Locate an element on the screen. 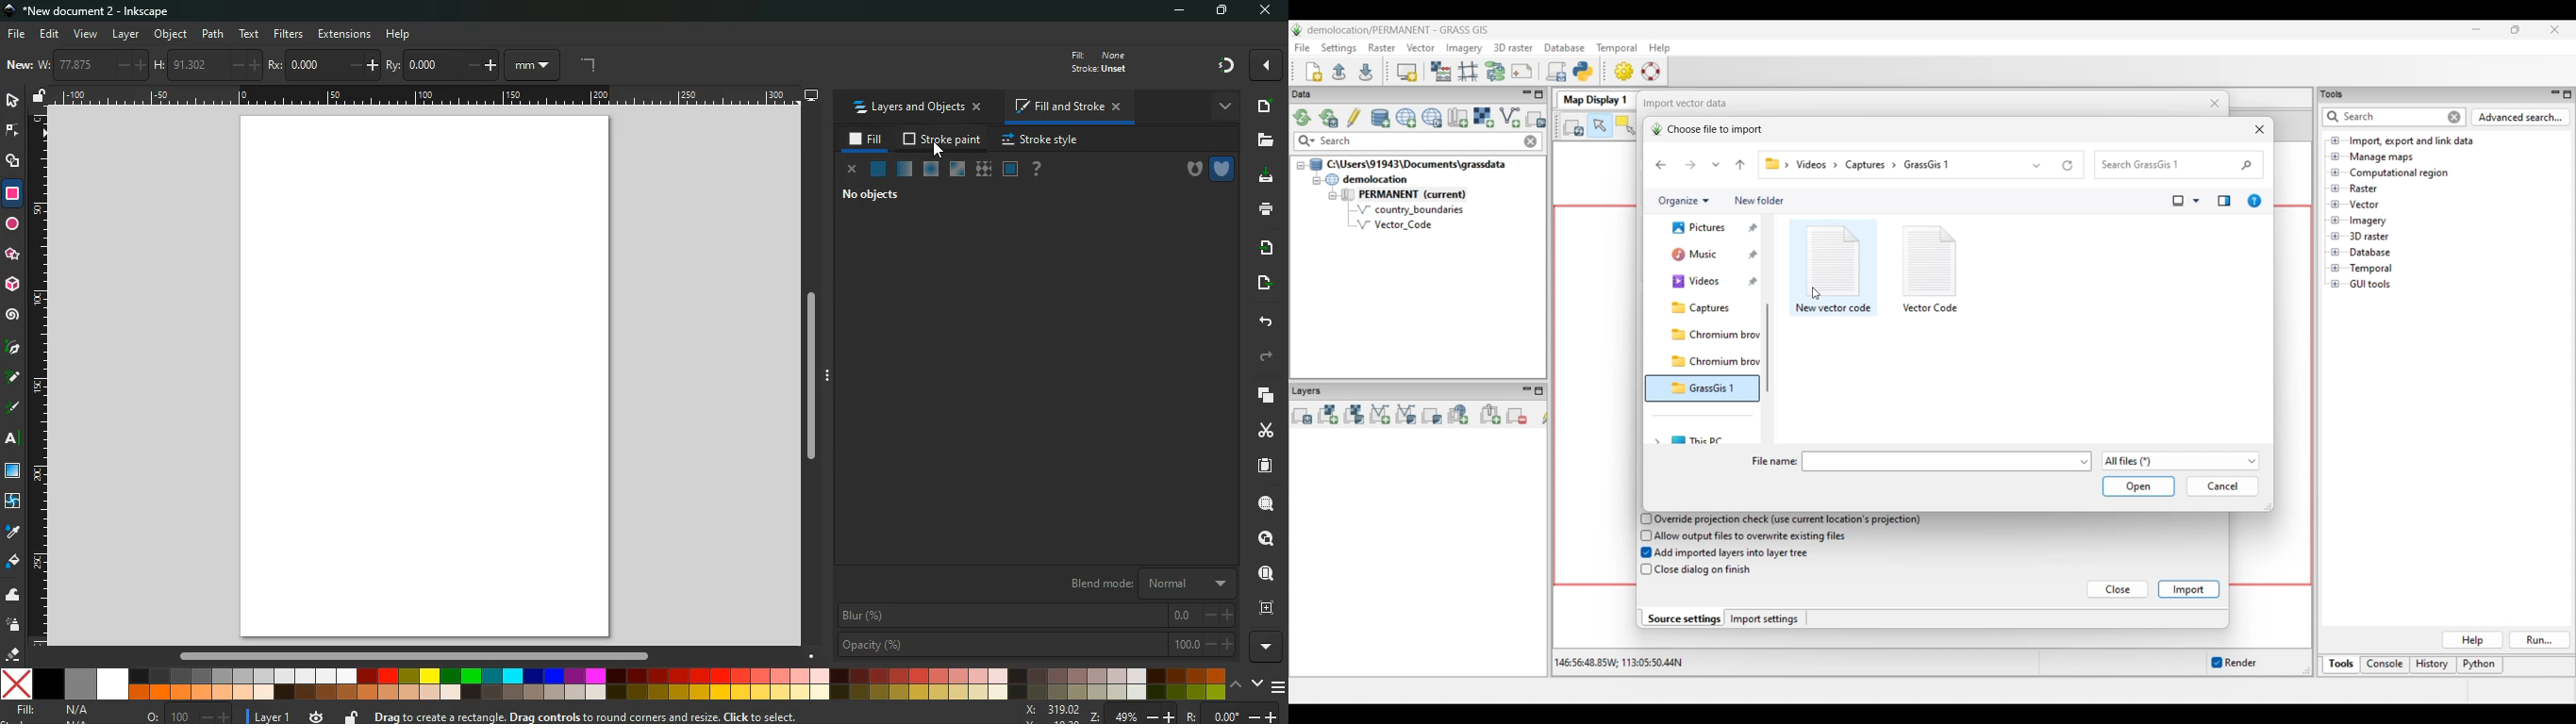  Show interface in a smaller tab is located at coordinates (2515, 29).